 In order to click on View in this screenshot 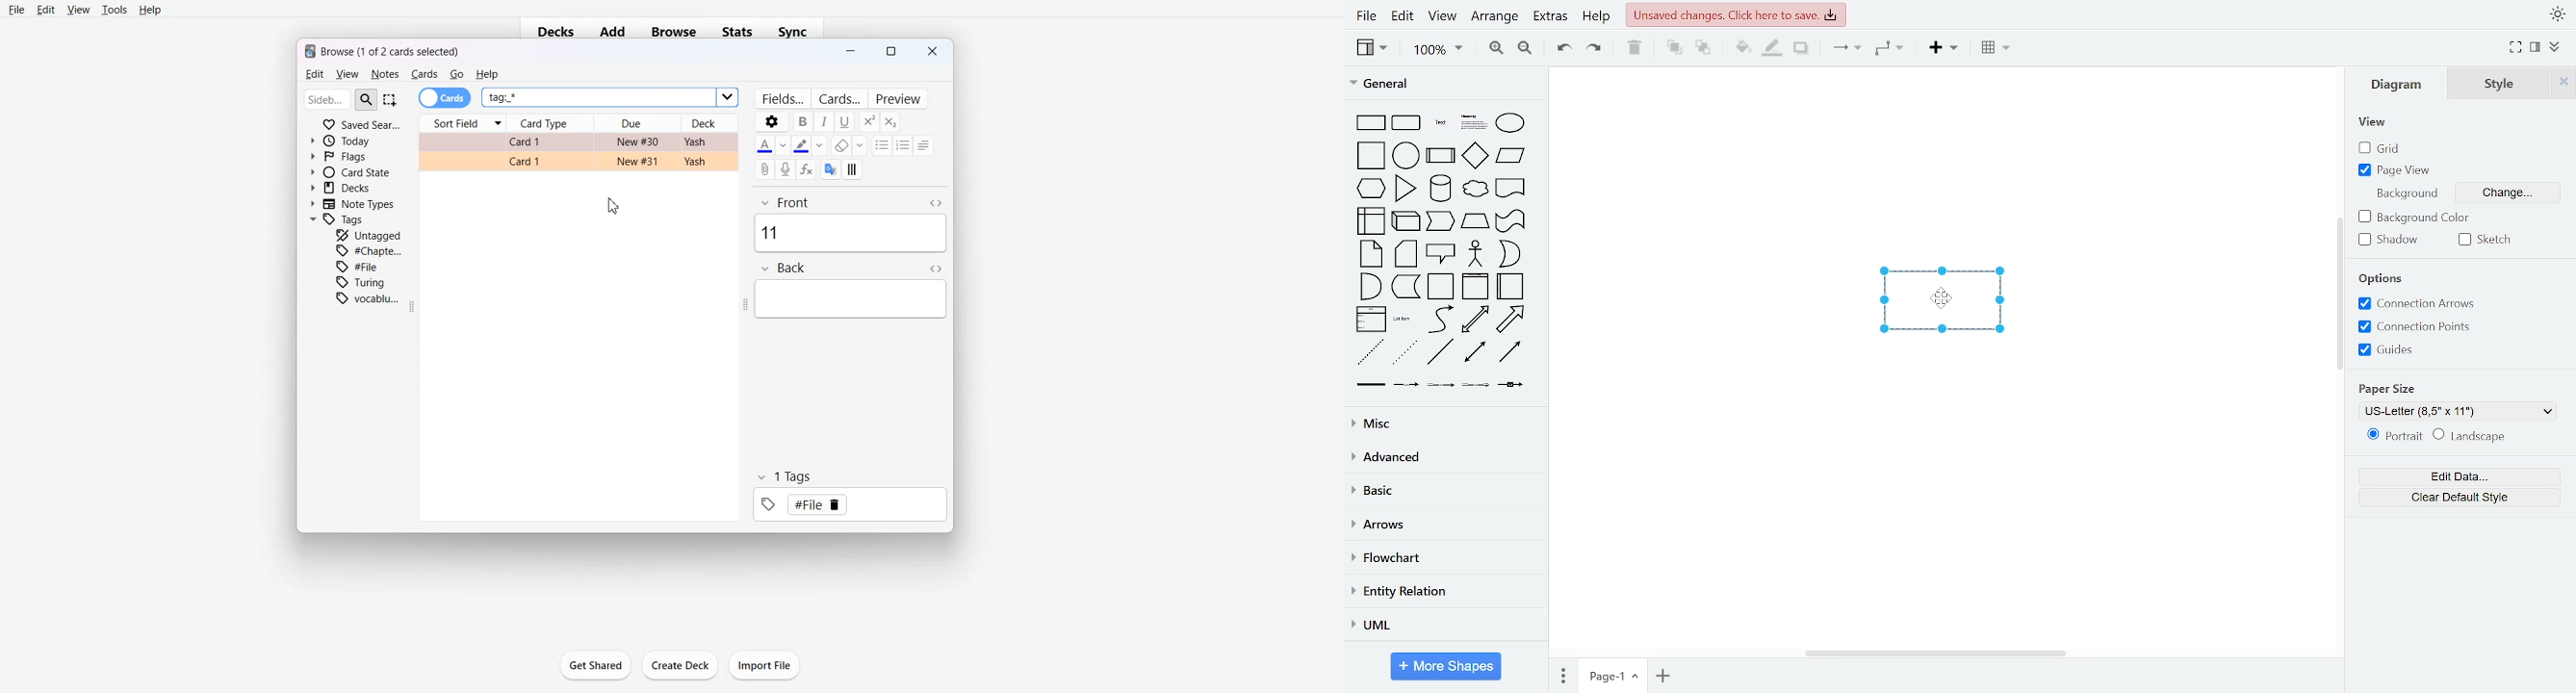, I will do `click(347, 74)`.